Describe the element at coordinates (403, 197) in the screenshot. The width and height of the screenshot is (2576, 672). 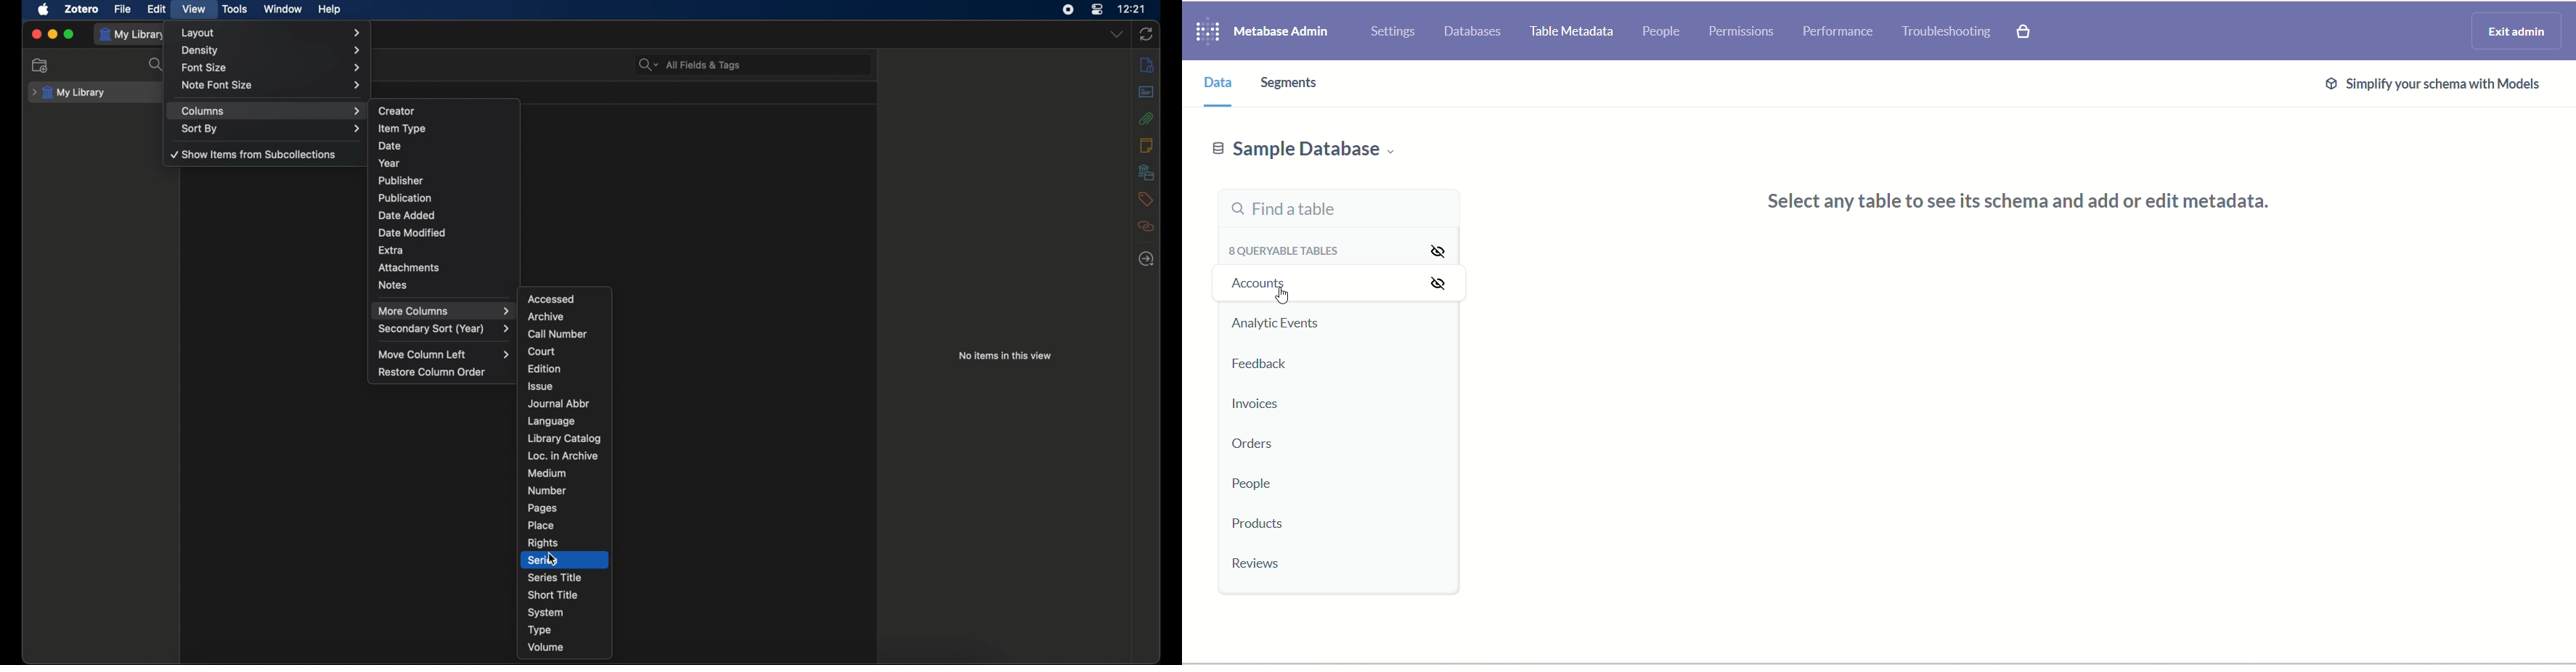
I see `publication` at that location.